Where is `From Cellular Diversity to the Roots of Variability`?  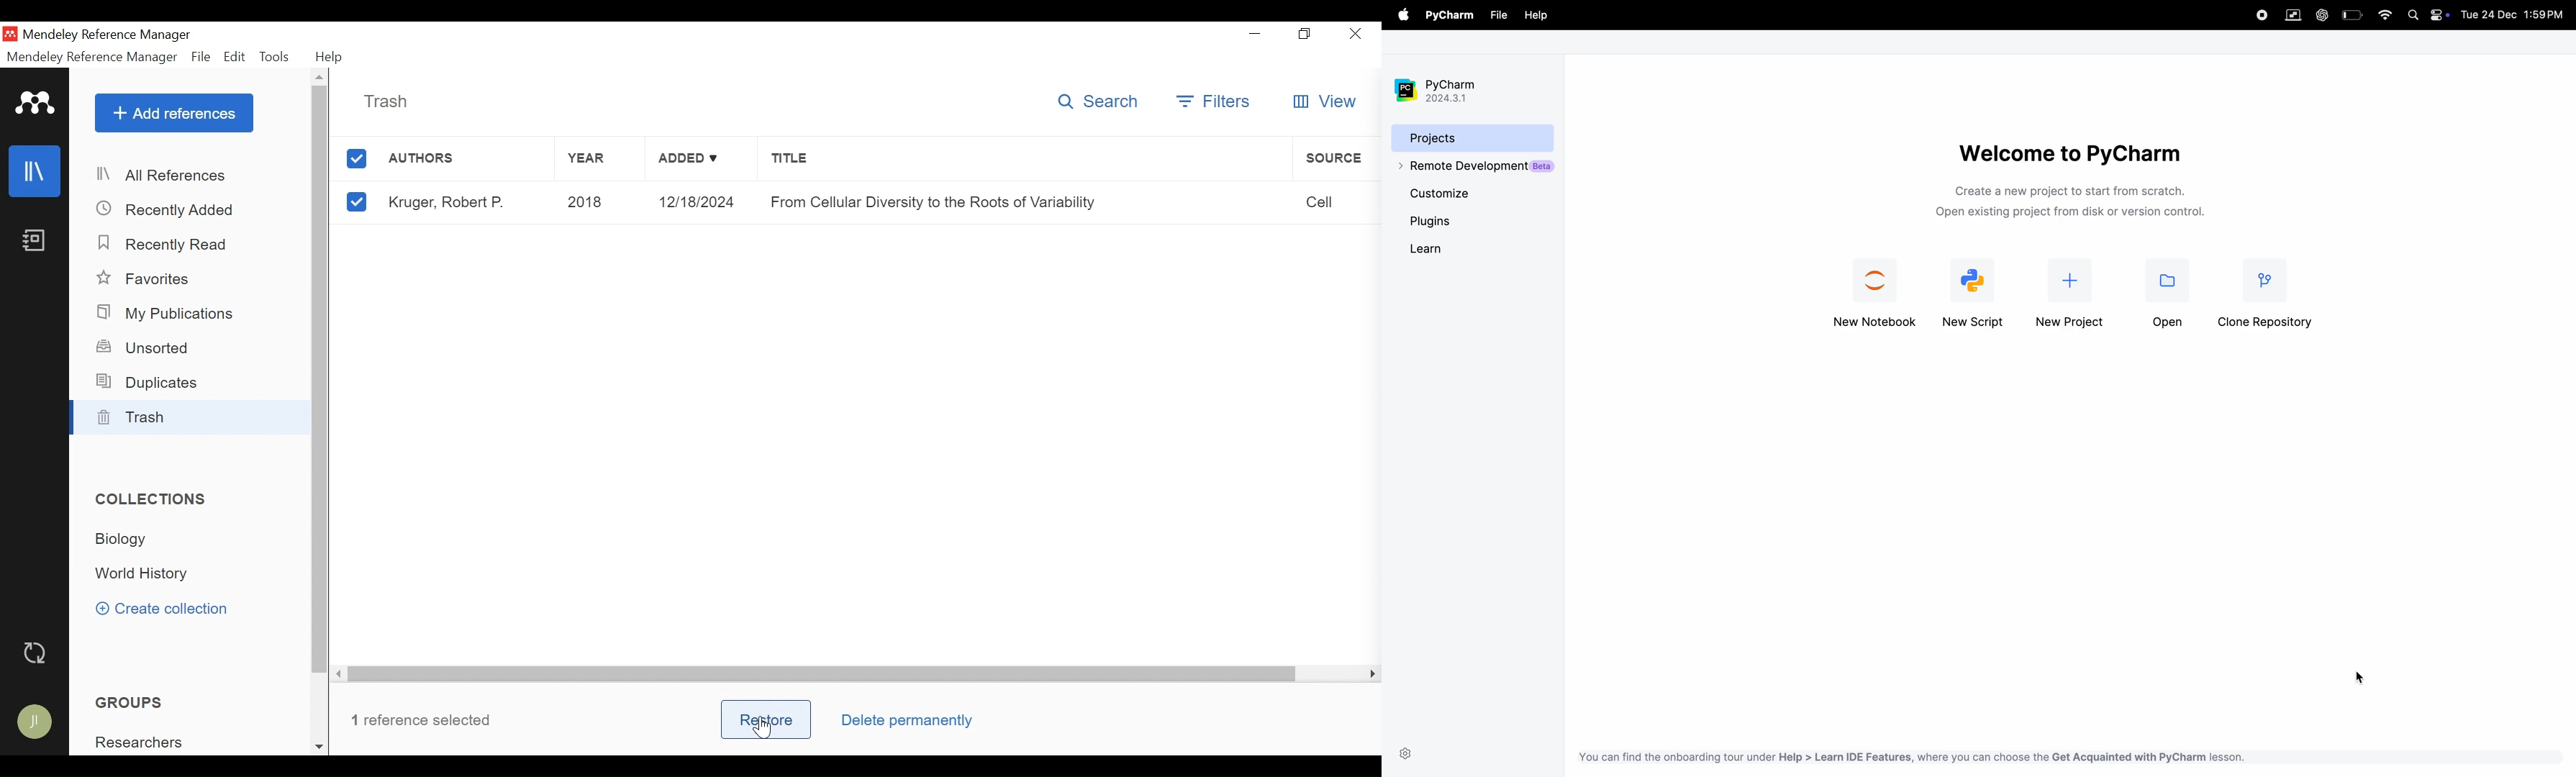
From Cellular Diversity to the Roots of Variability is located at coordinates (1016, 202).